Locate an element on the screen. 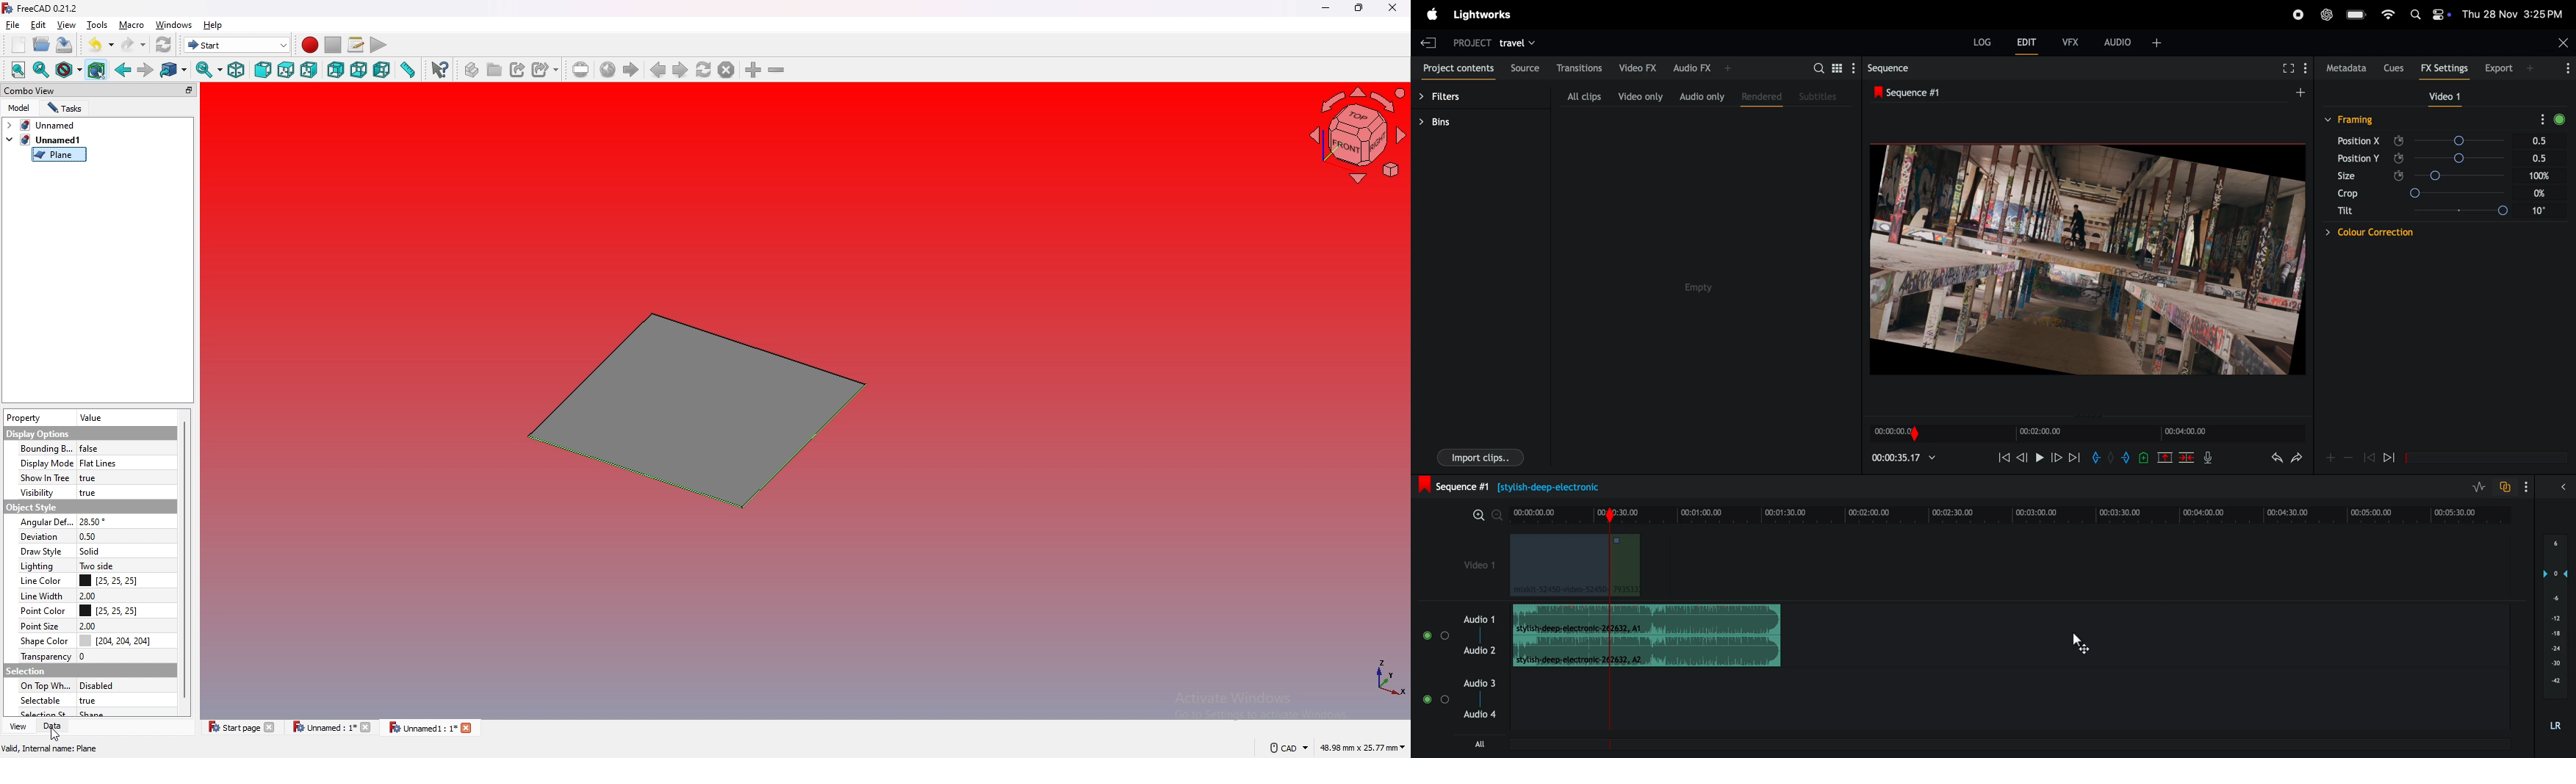  line width is located at coordinates (38, 596).